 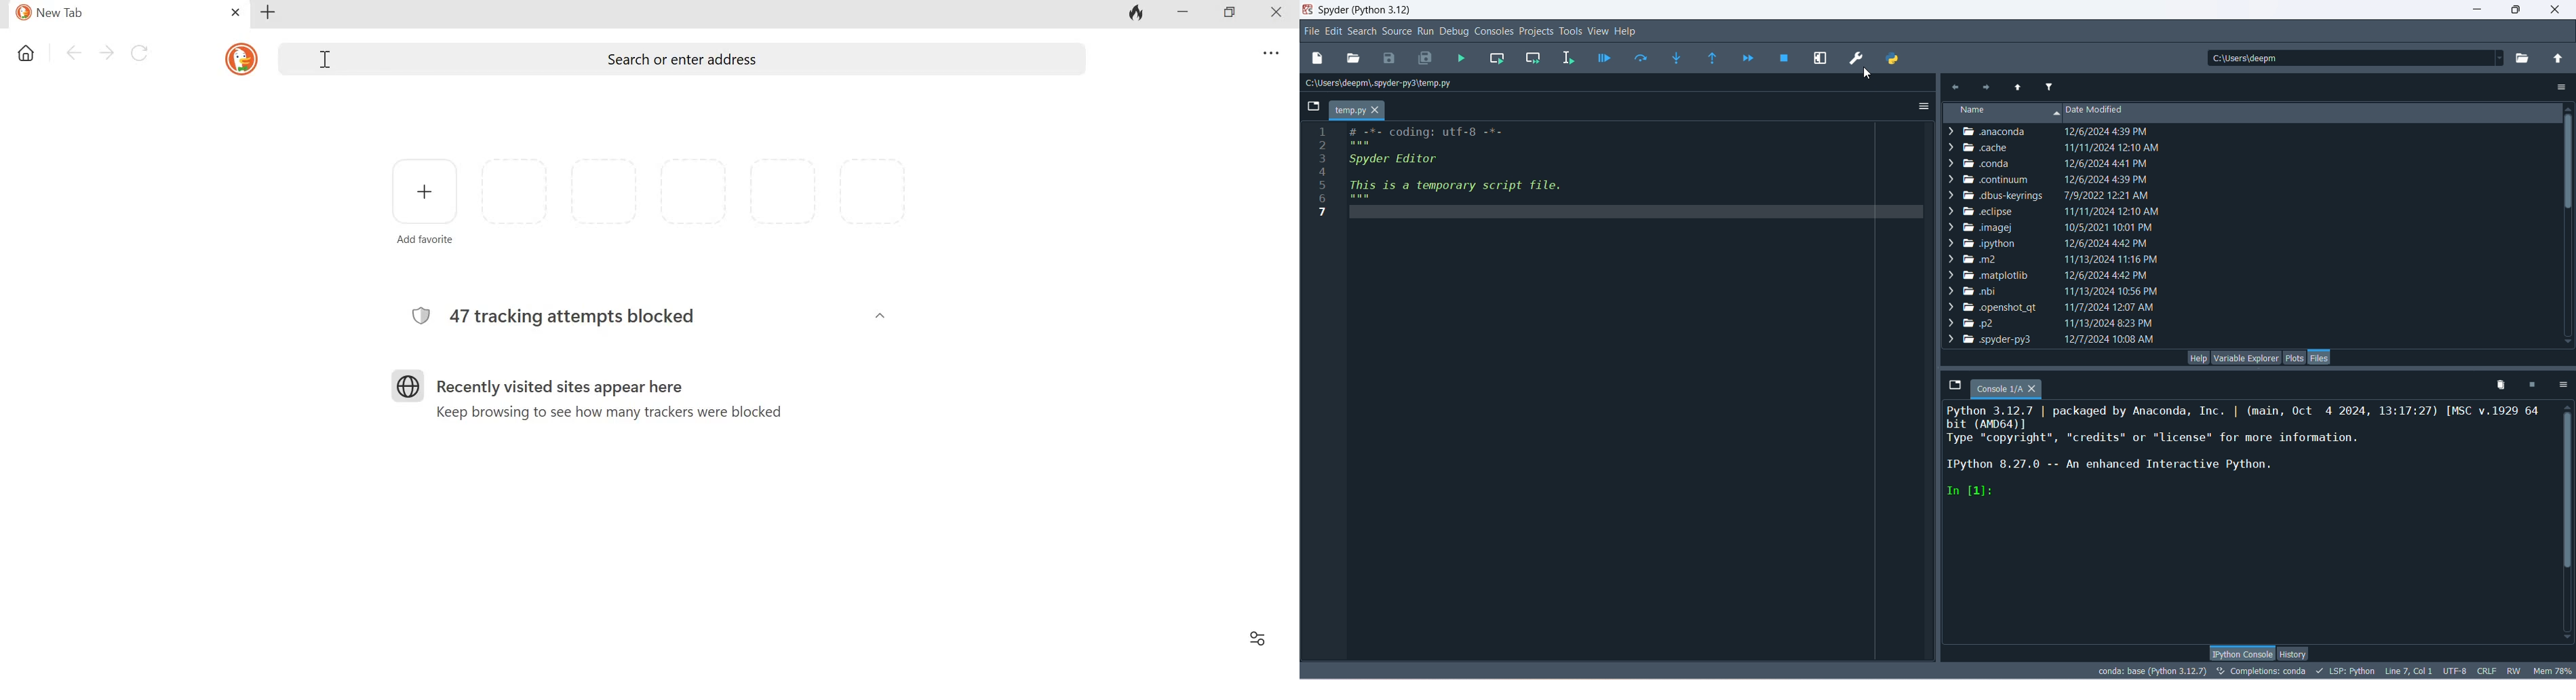 What do you see at coordinates (1358, 110) in the screenshot?
I see `temp.py` at bounding box center [1358, 110].